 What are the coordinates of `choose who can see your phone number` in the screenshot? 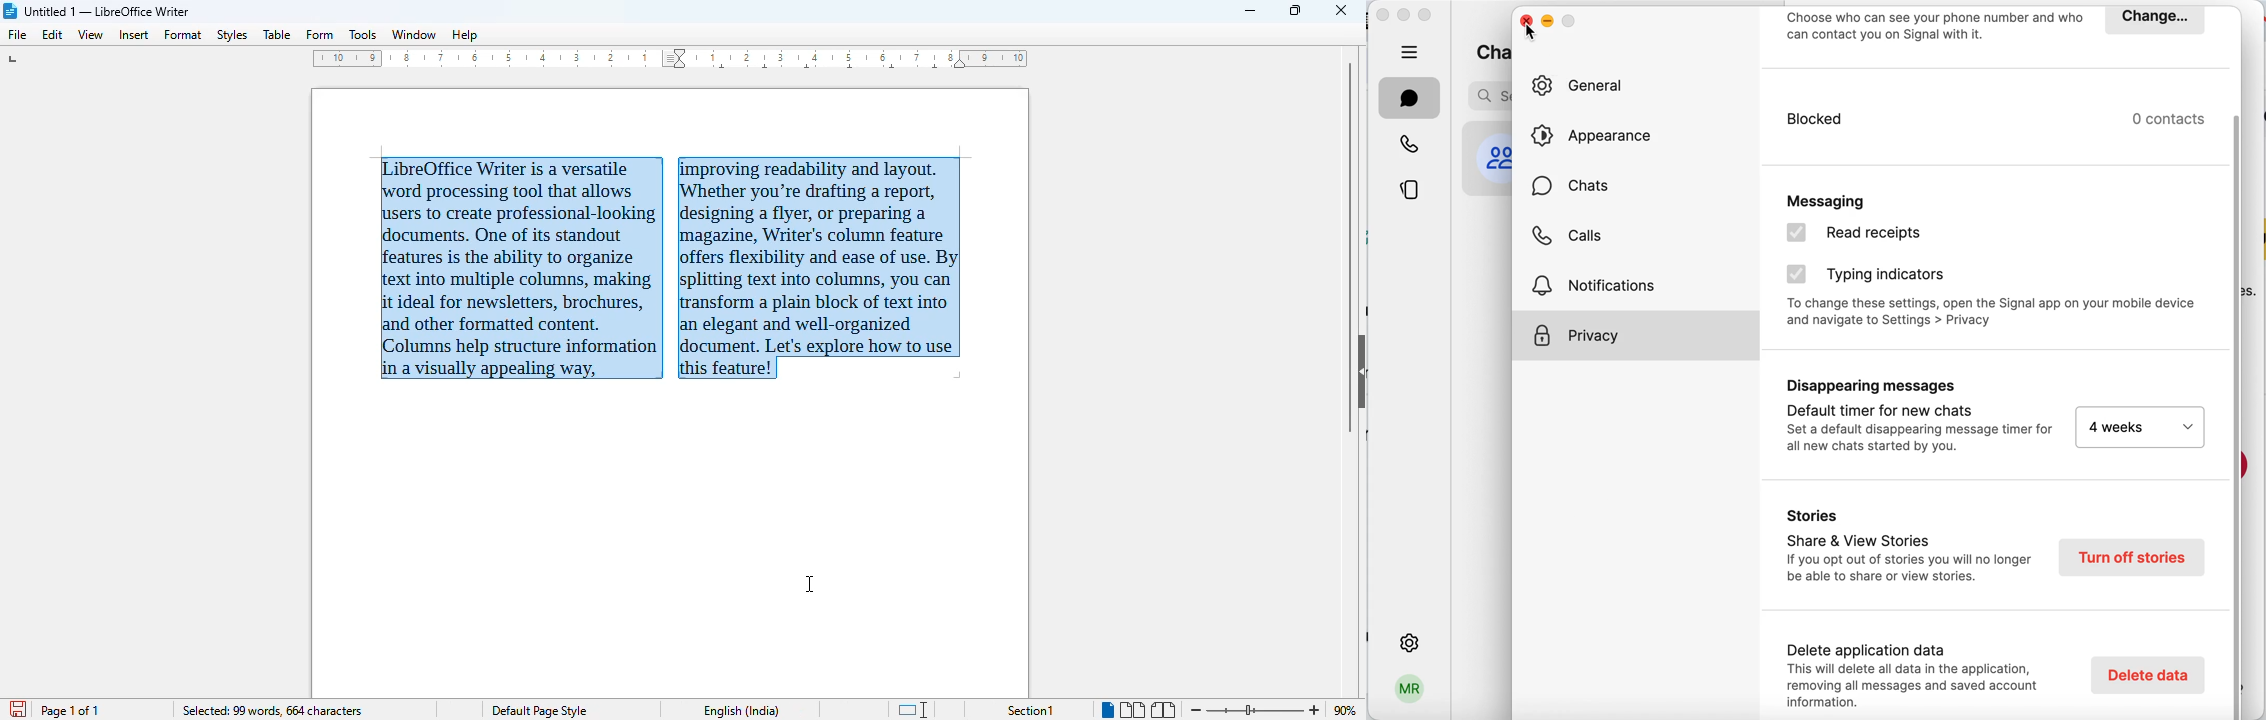 It's located at (1935, 28).